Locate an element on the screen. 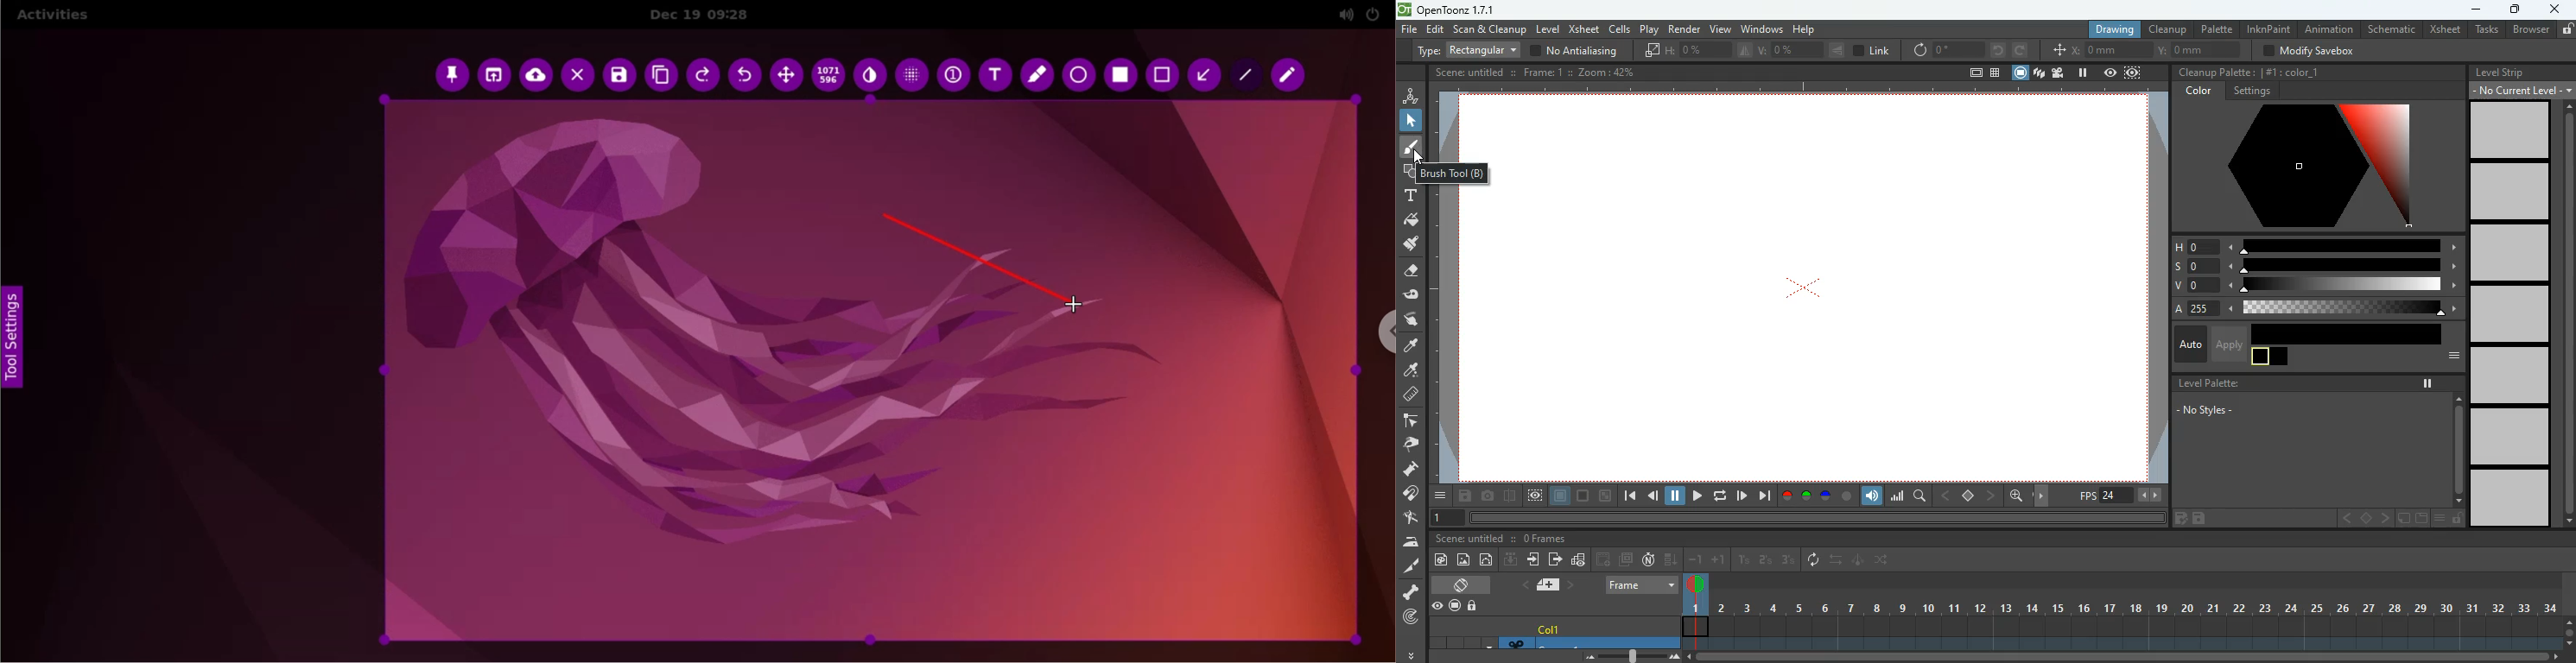 This screenshot has height=672, width=2576. down is located at coordinates (1672, 559).